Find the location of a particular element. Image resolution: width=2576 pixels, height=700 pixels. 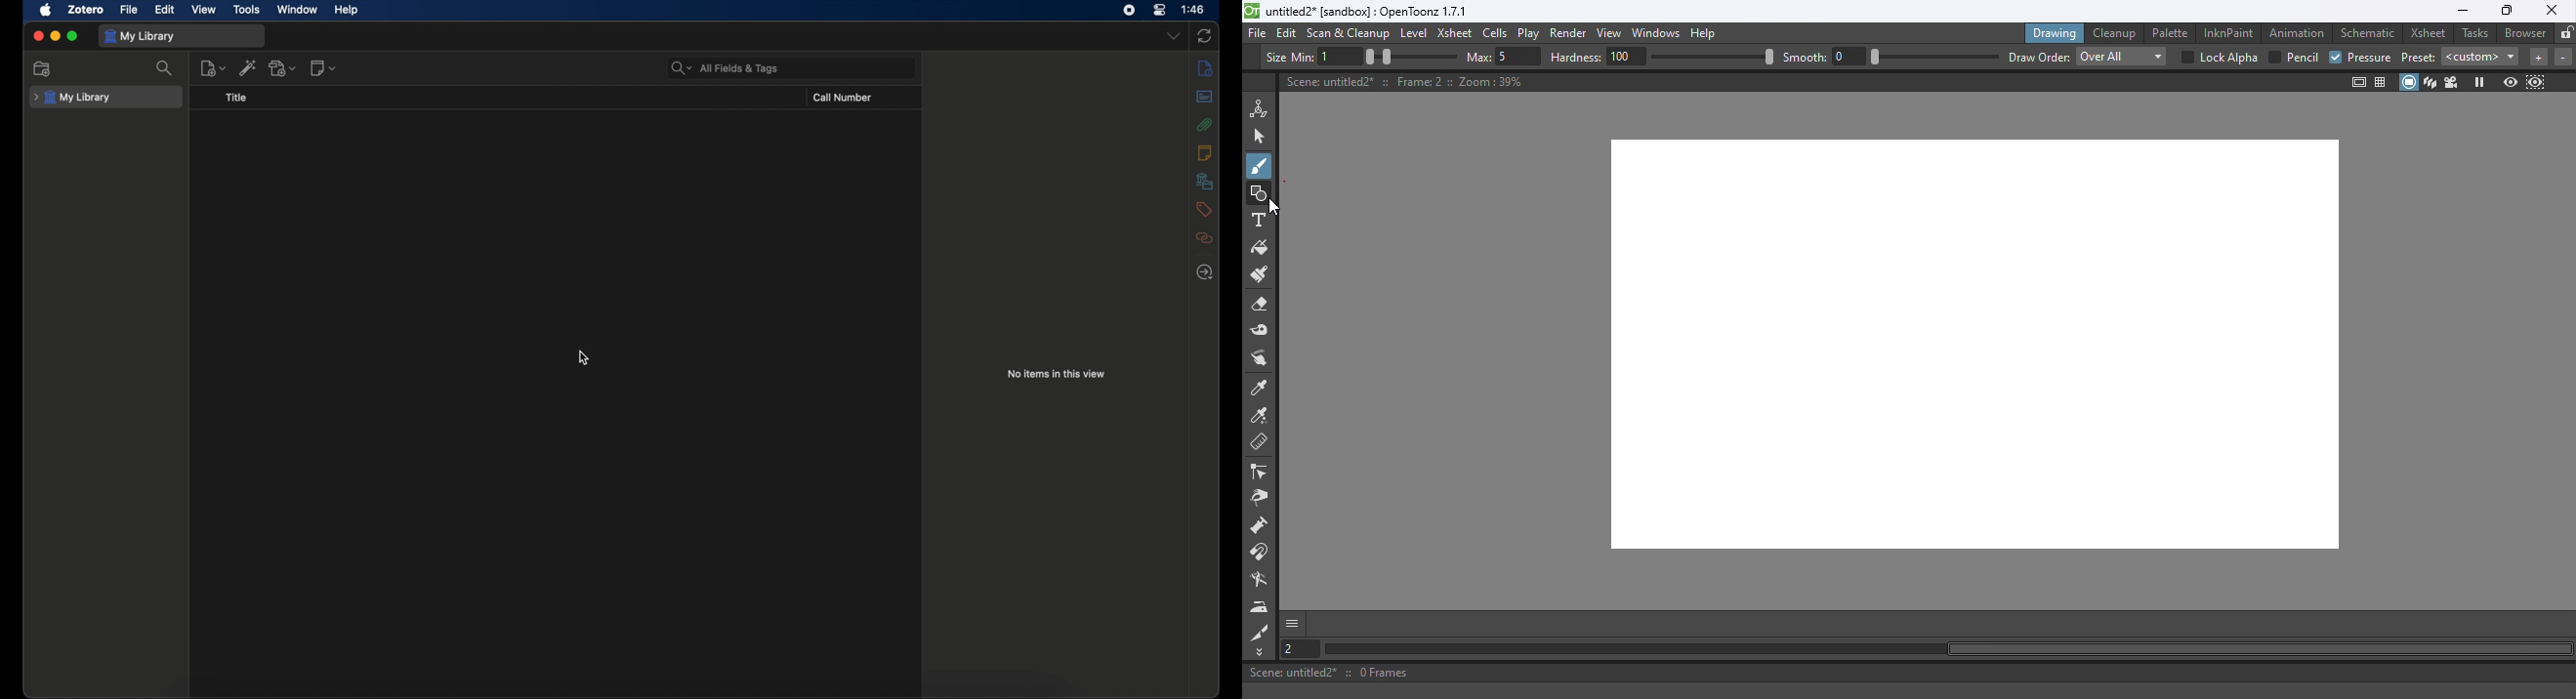

title is located at coordinates (236, 98).